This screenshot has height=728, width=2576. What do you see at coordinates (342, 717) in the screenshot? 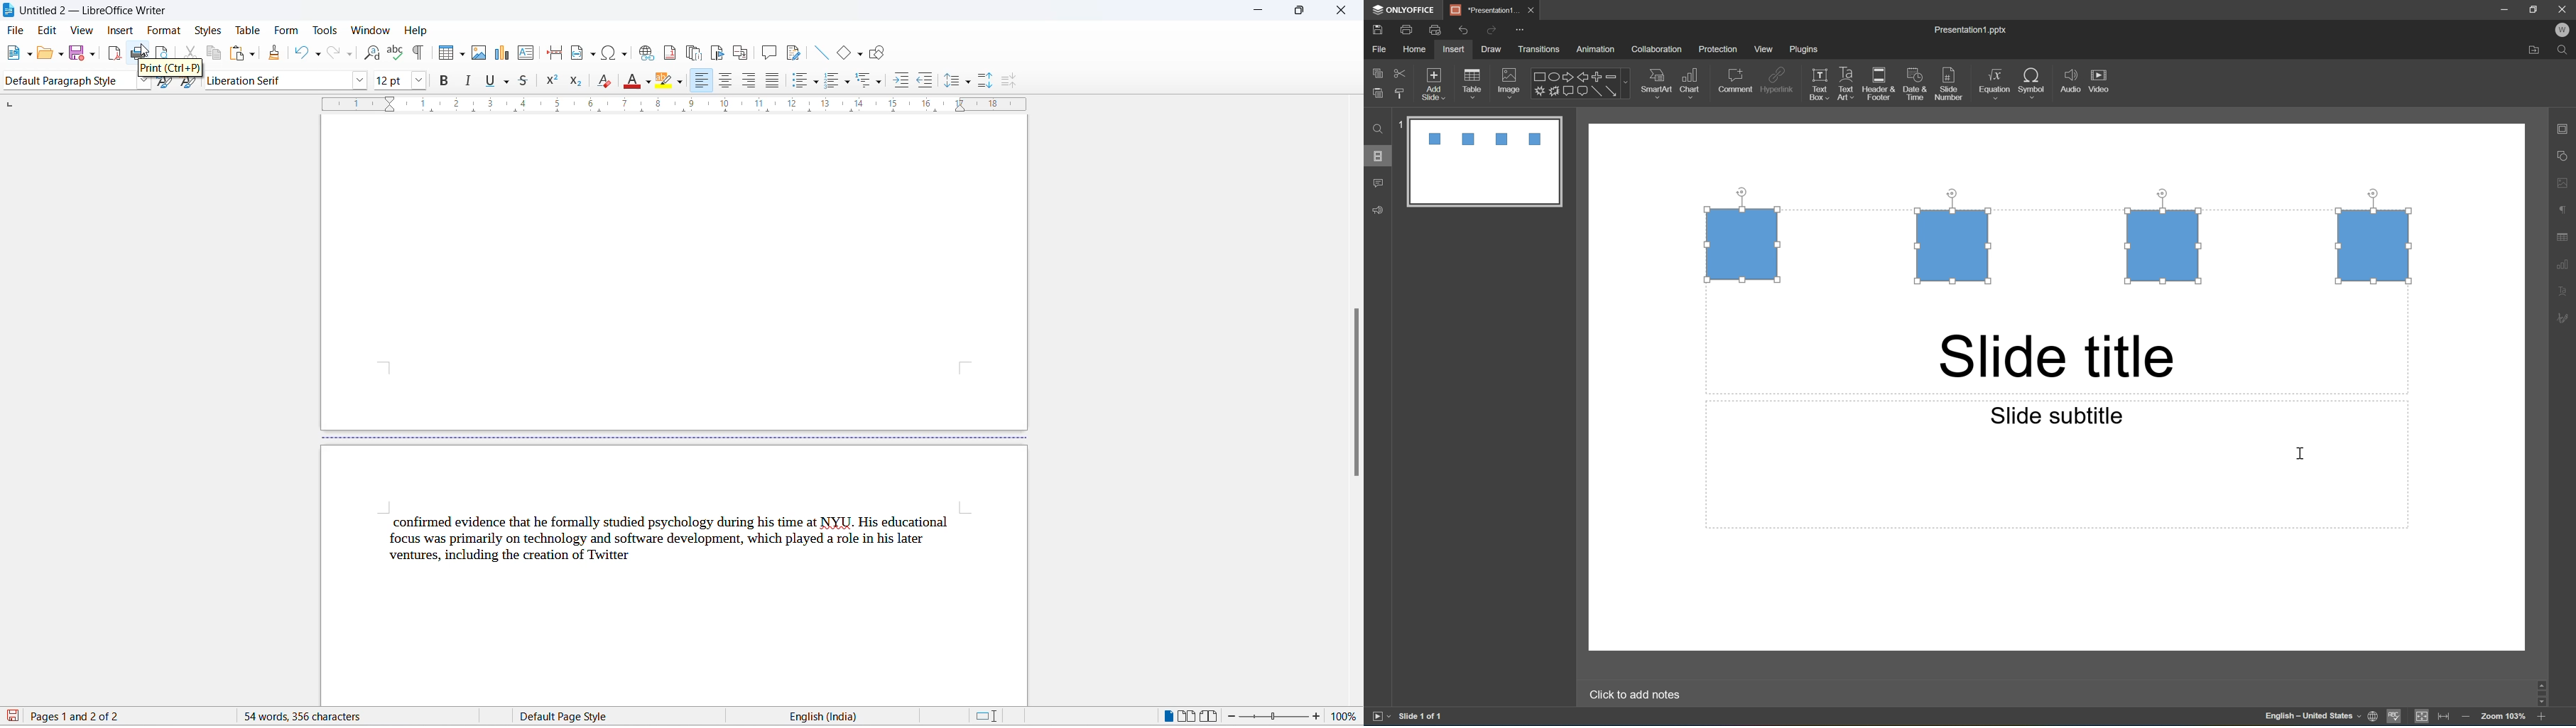
I see `54 words, 356 characters` at bounding box center [342, 717].